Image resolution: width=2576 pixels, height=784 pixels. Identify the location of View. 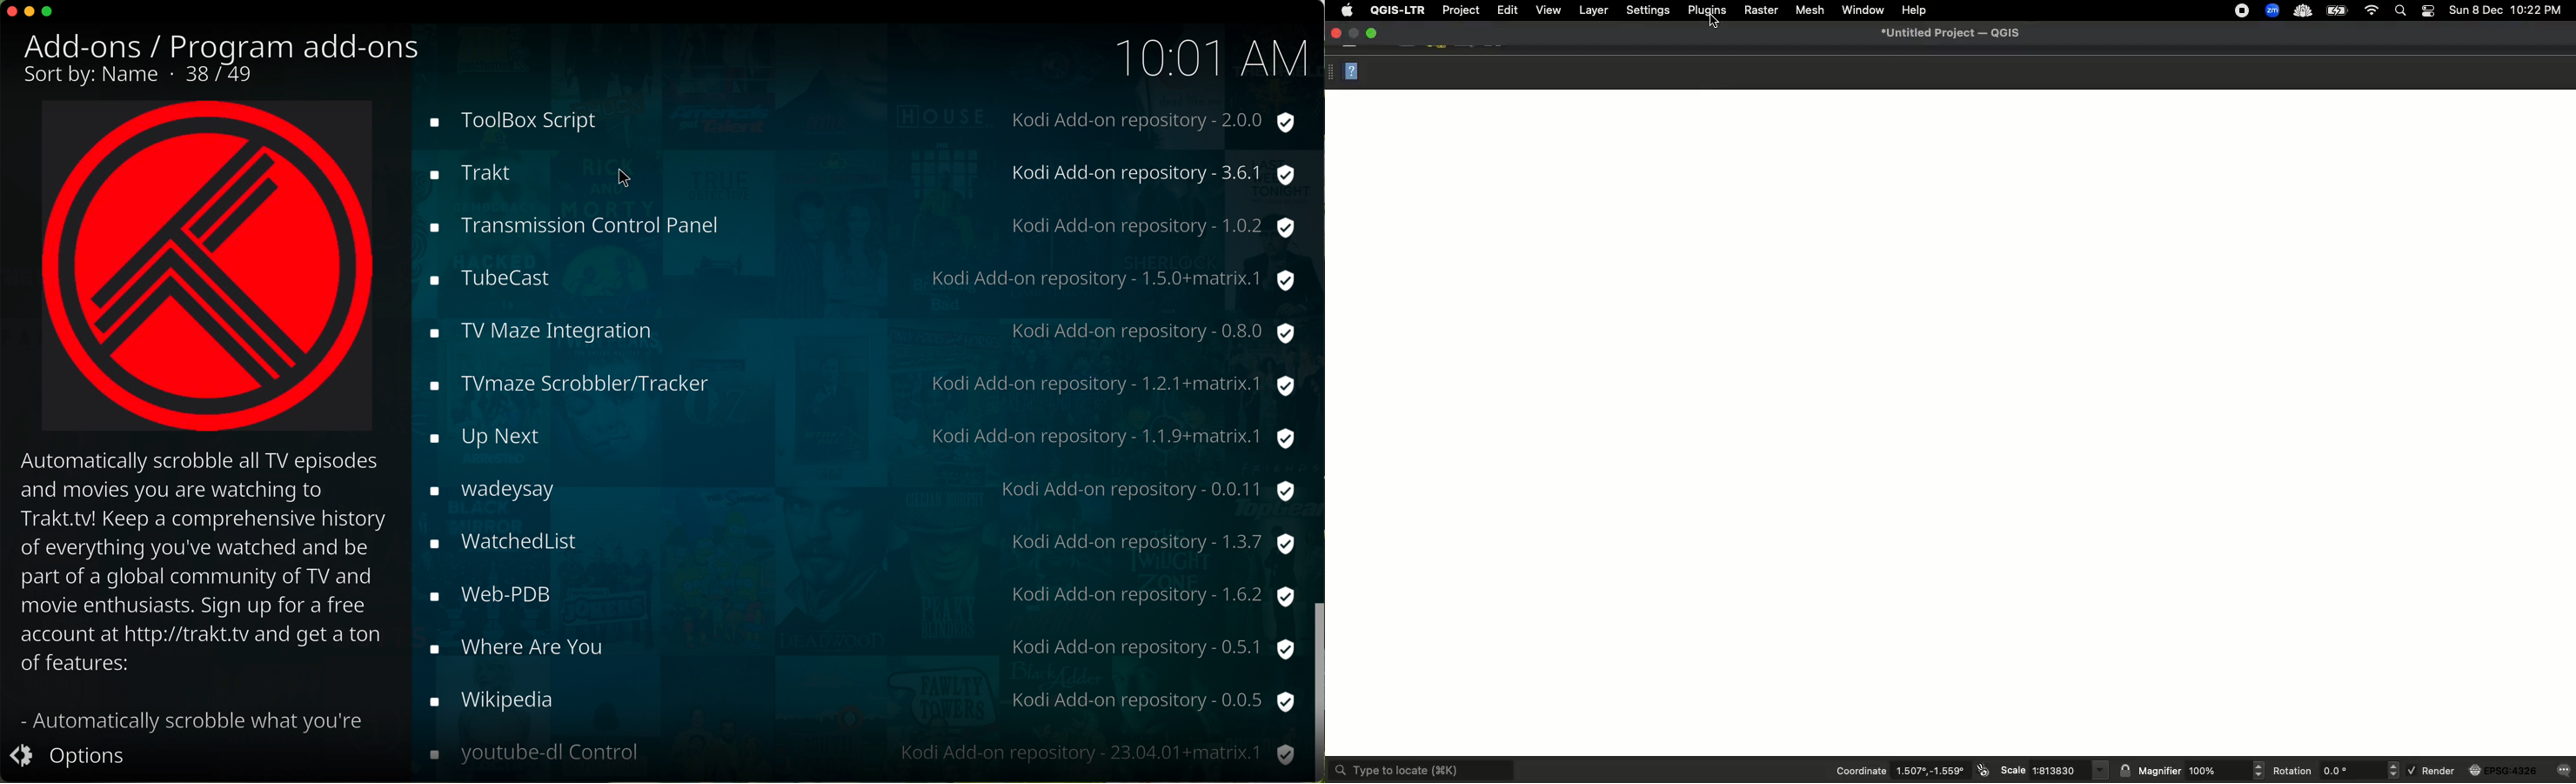
(1549, 10).